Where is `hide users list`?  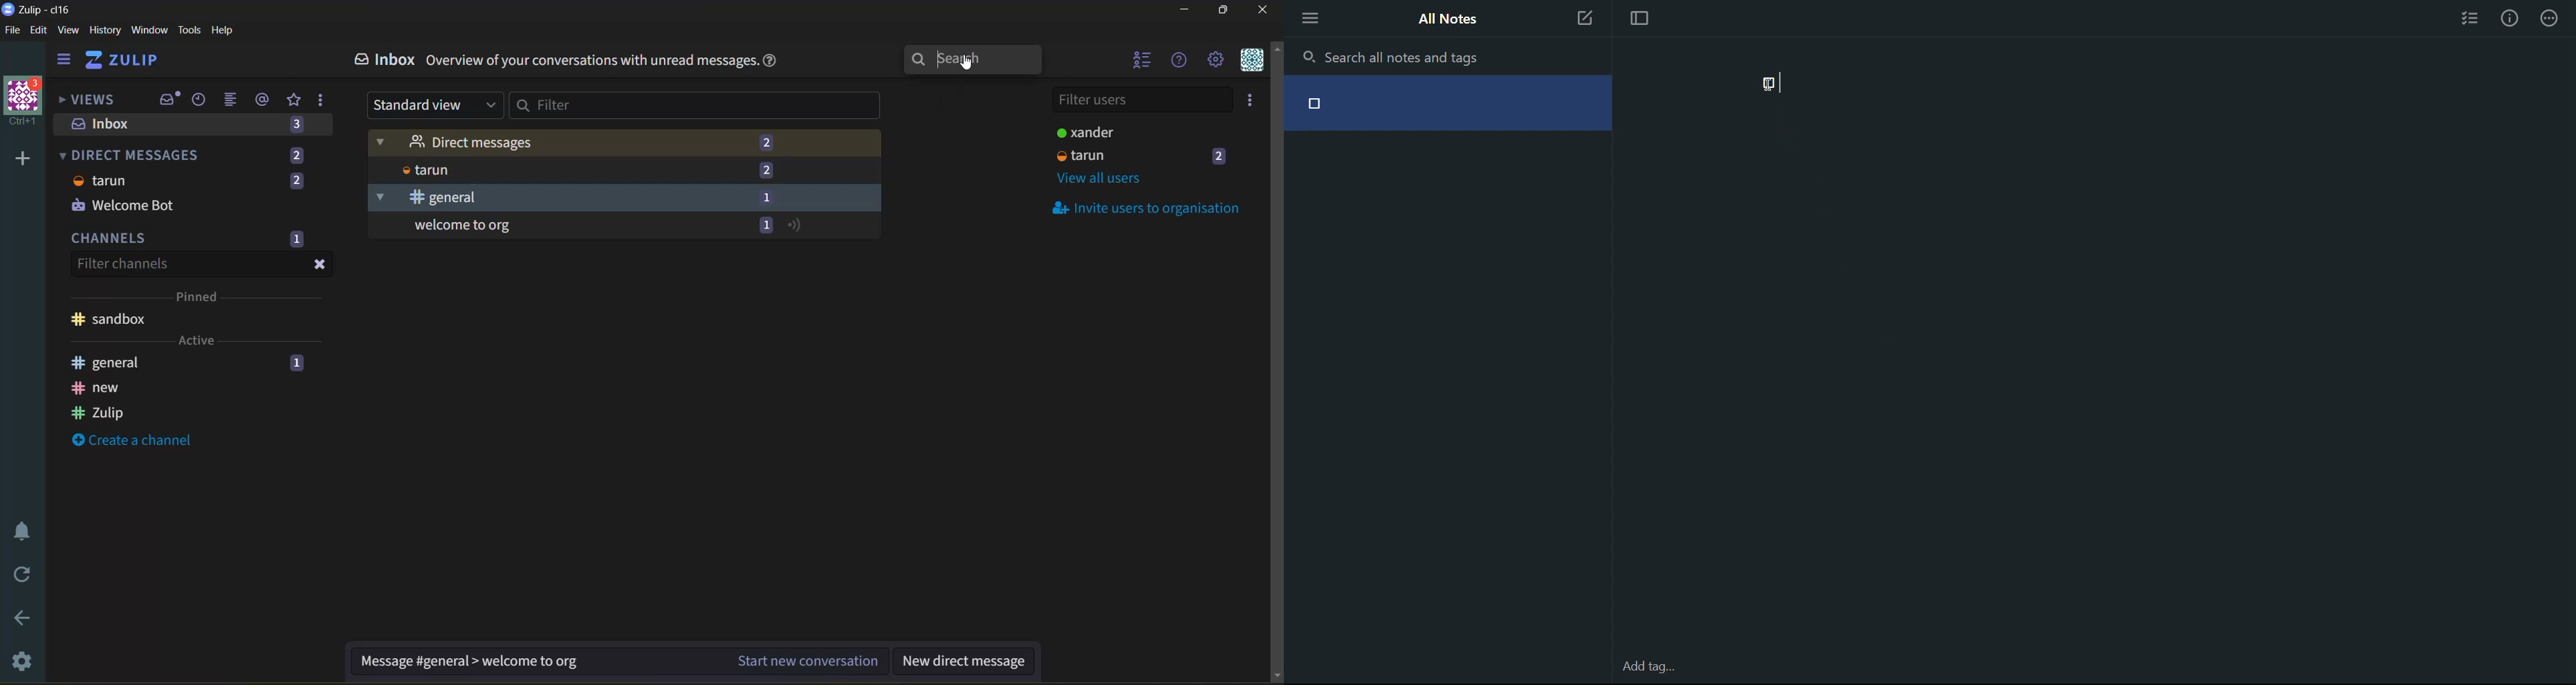
hide users list is located at coordinates (1140, 60).